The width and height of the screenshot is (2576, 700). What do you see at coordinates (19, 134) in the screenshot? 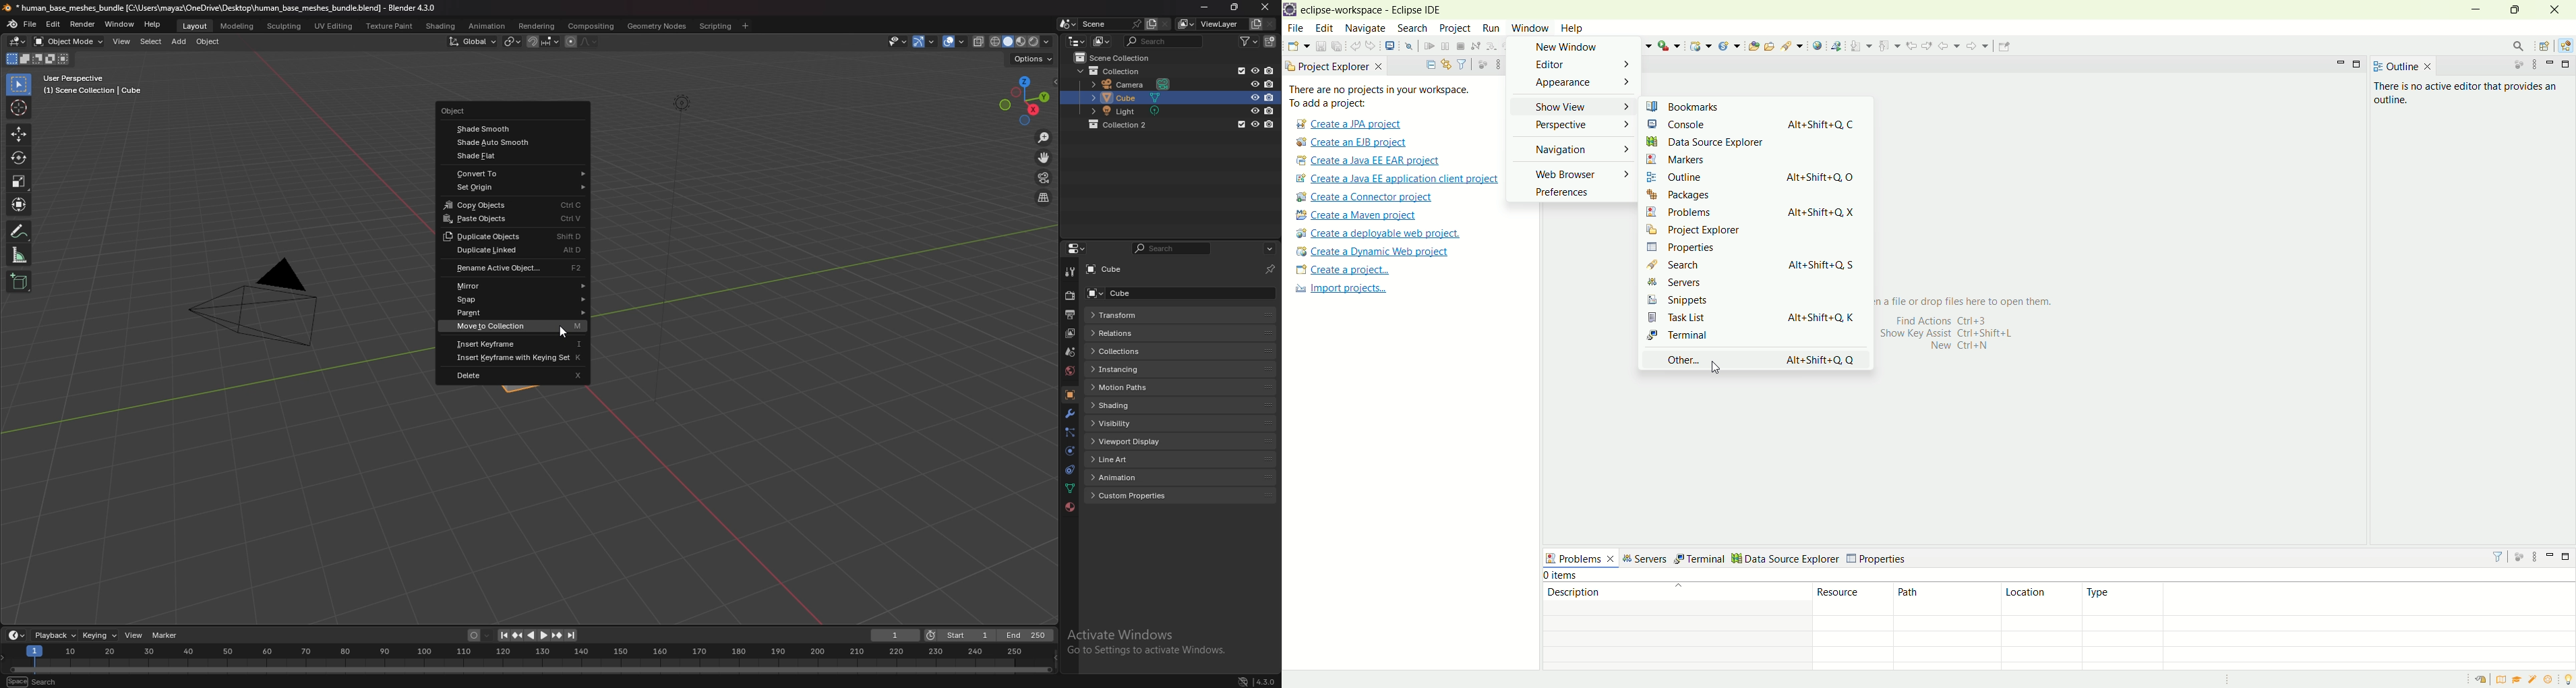
I see `move` at bounding box center [19, 134].